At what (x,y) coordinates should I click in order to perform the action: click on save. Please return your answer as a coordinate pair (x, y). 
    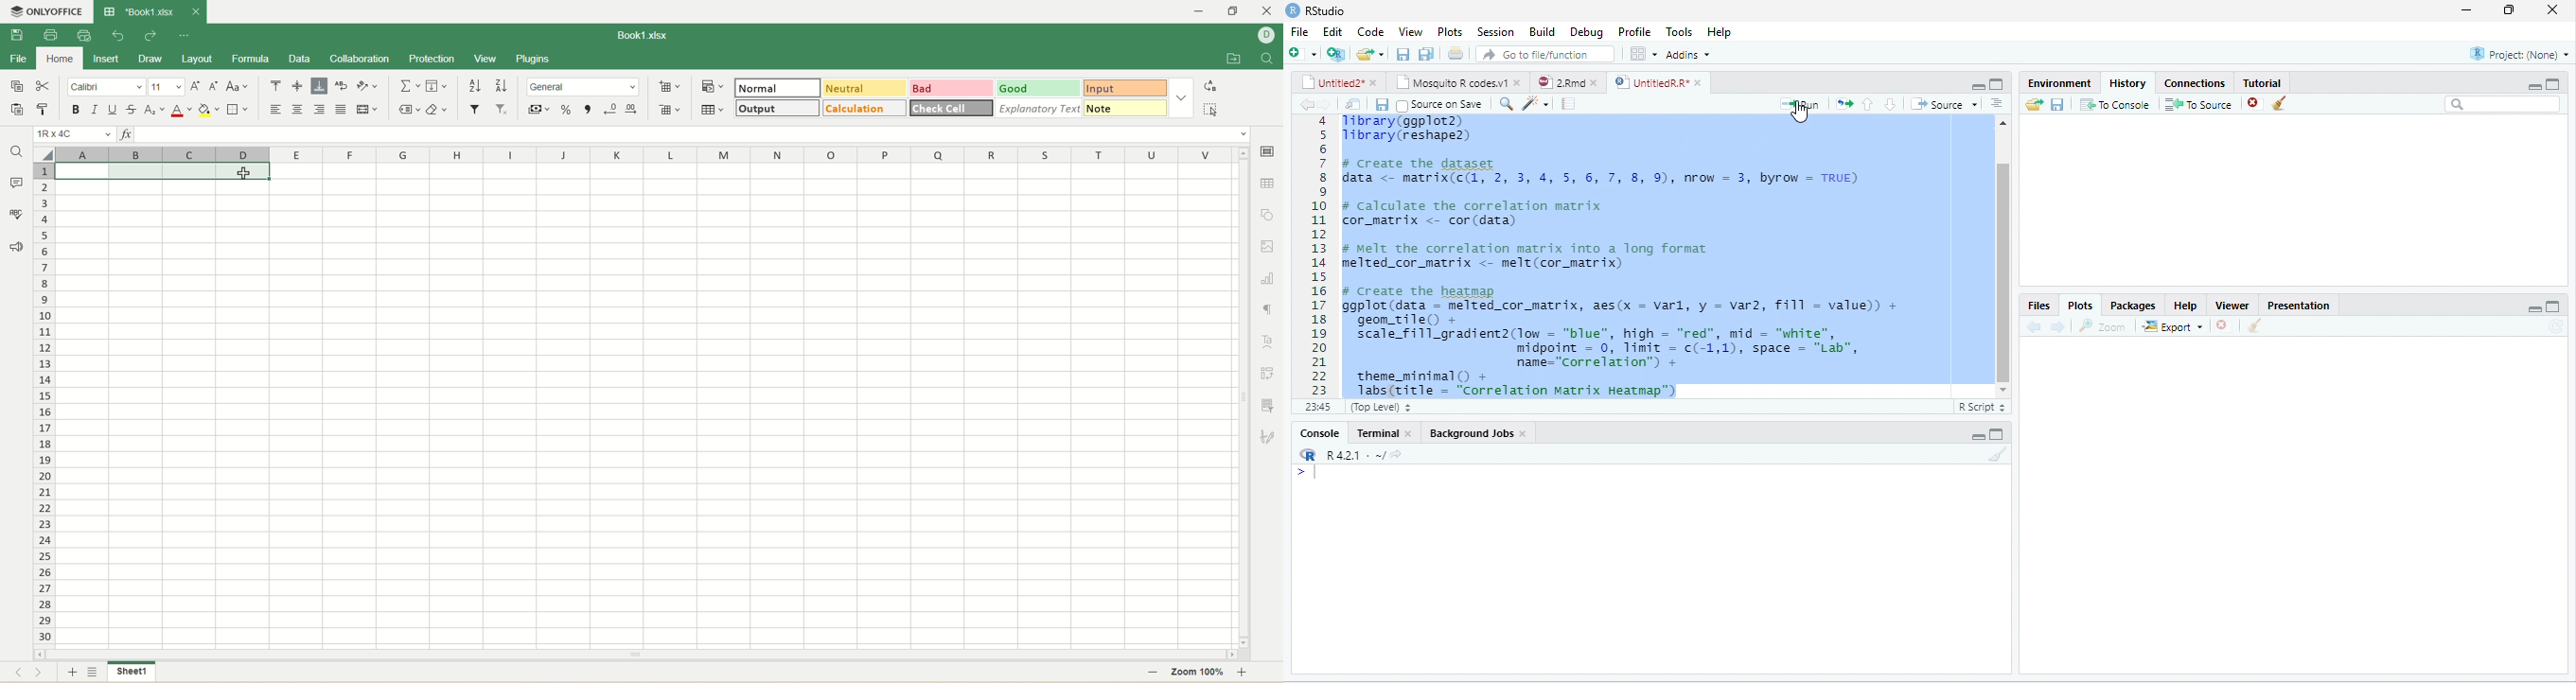
    Looking at the image, I should click on (2056, 104).